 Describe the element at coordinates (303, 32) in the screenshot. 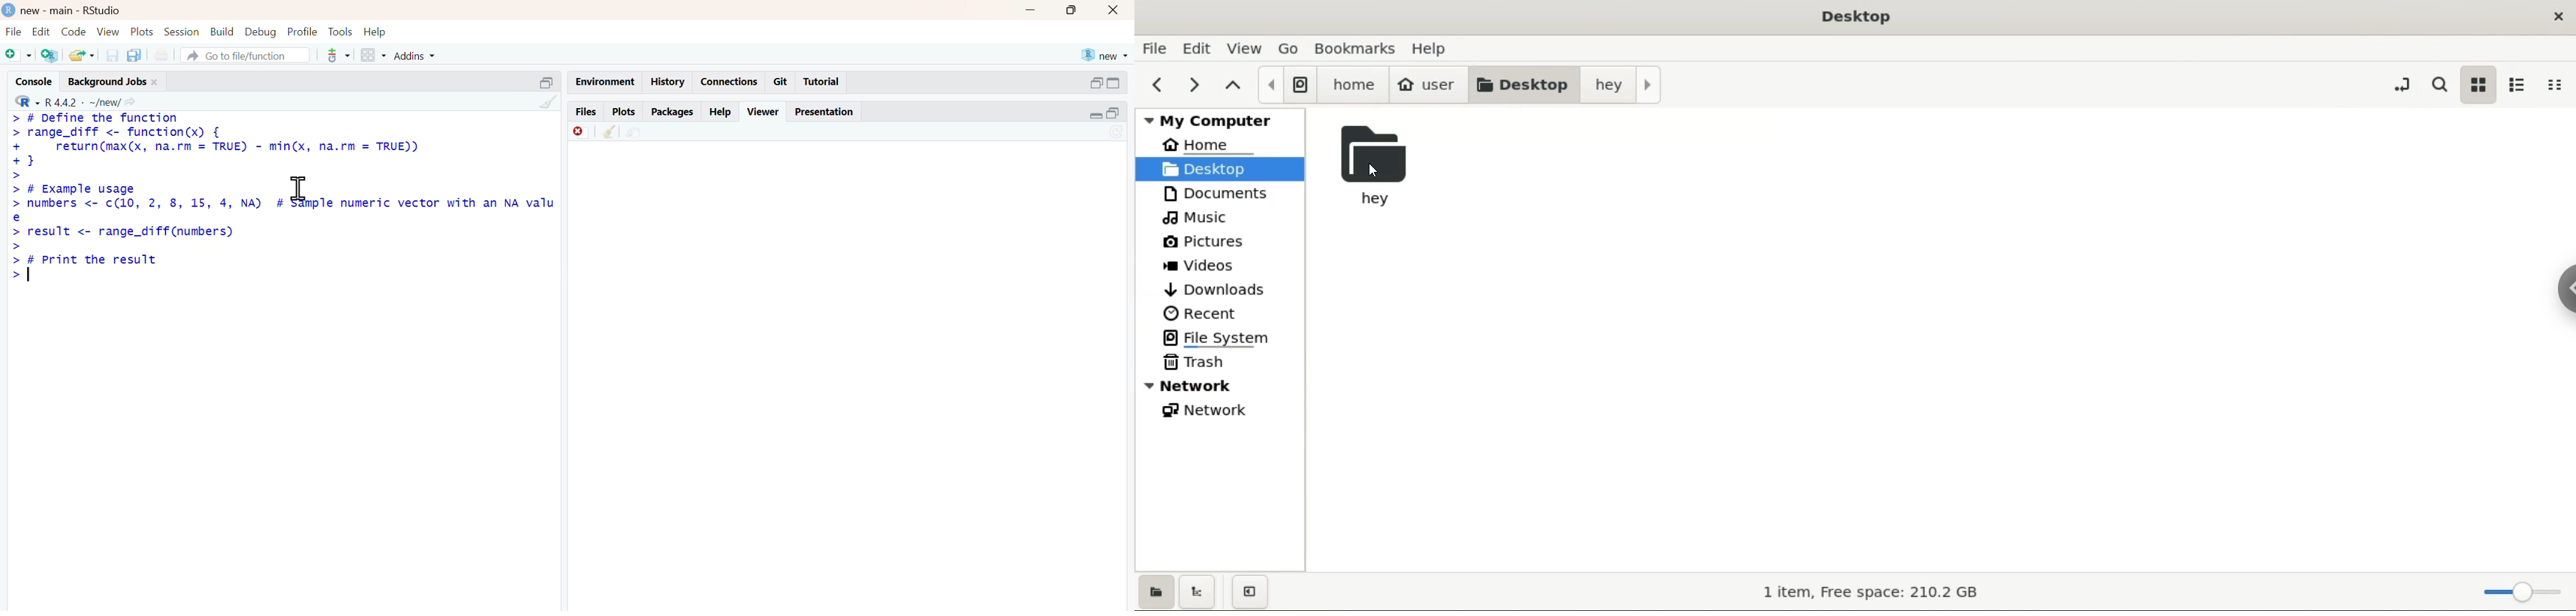

I see `profile` at that location.